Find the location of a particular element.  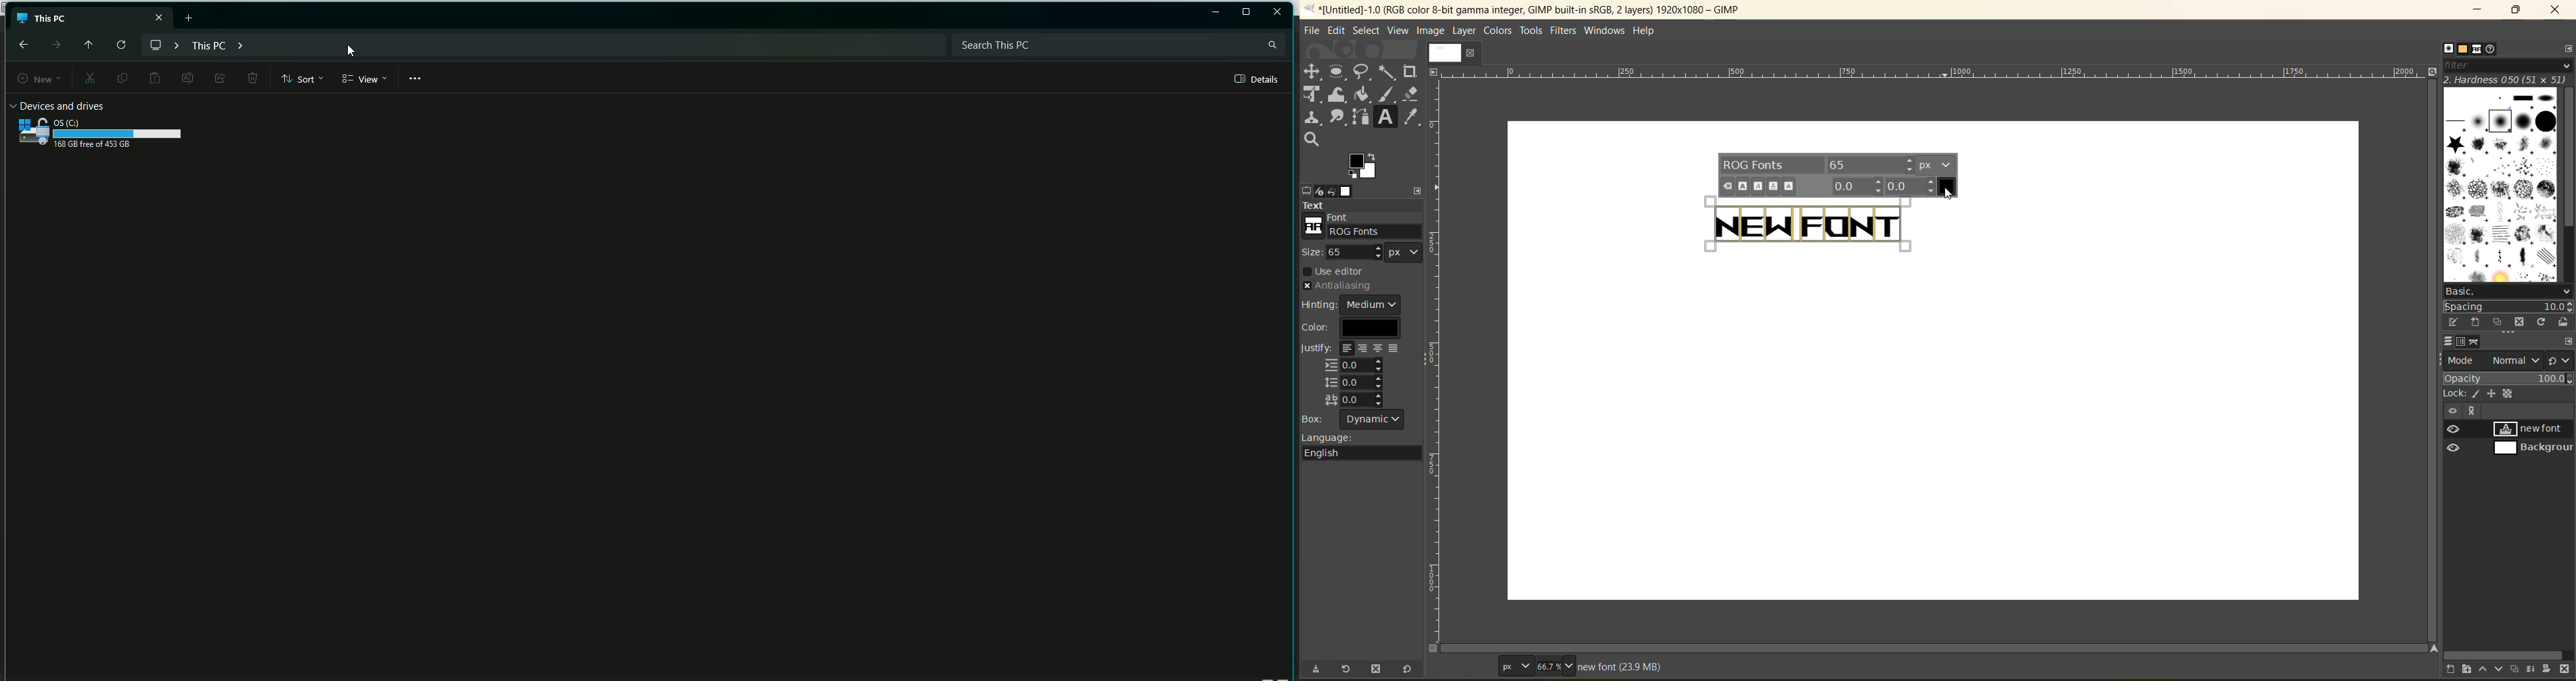

restore tool preset is located at coordinates (1347, 669).